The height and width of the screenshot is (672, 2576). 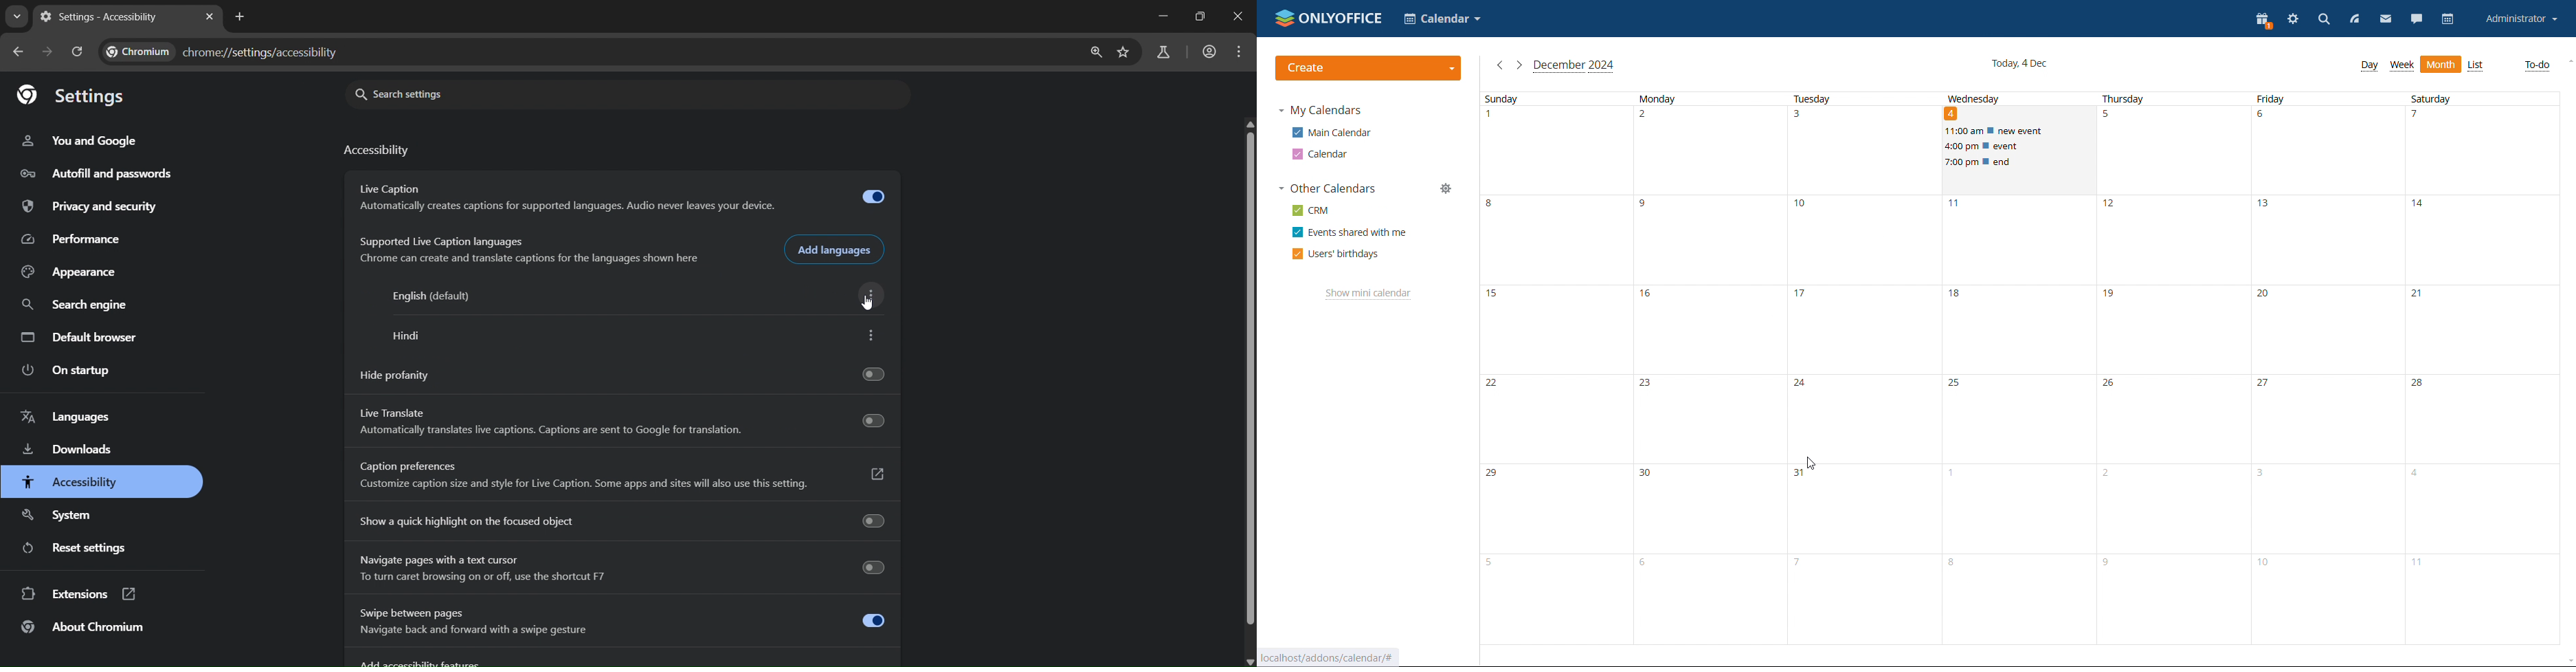 I want to click on Navigate pages with a text cursor
To turn caret browsing on or off, use the shortcut F7, so click(x=617, y=569).